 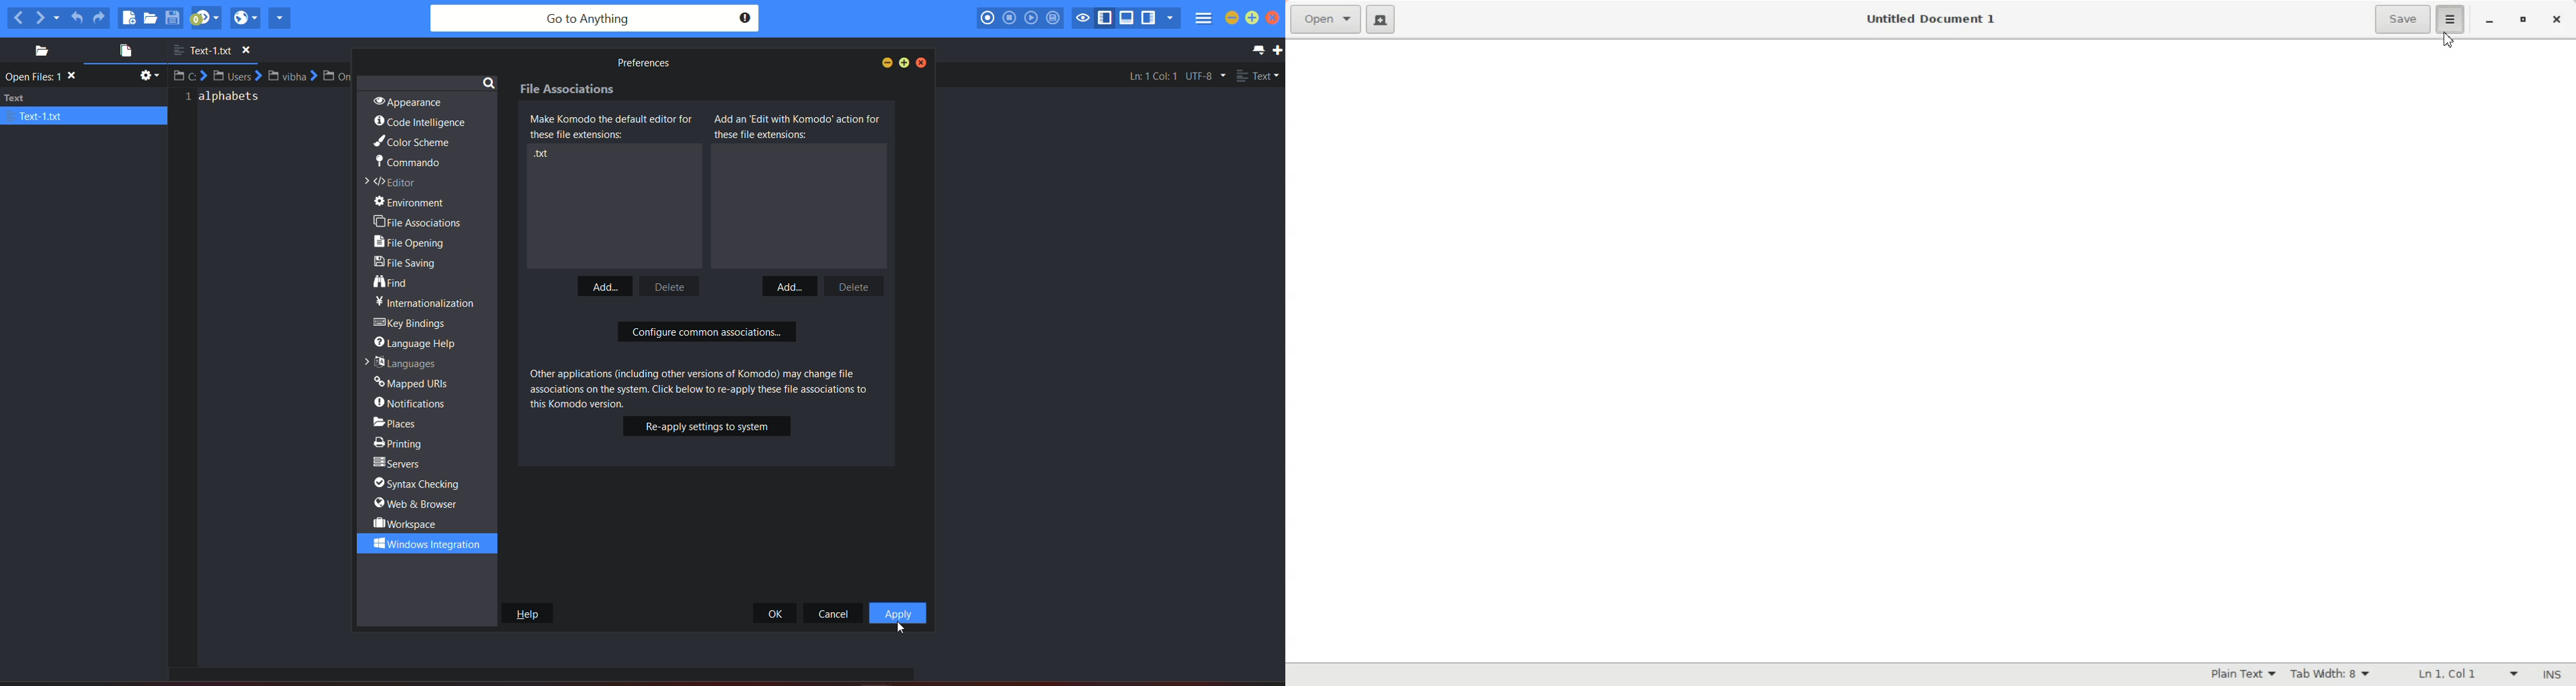 I want to click on minimize, so click(x=1233, y=18).